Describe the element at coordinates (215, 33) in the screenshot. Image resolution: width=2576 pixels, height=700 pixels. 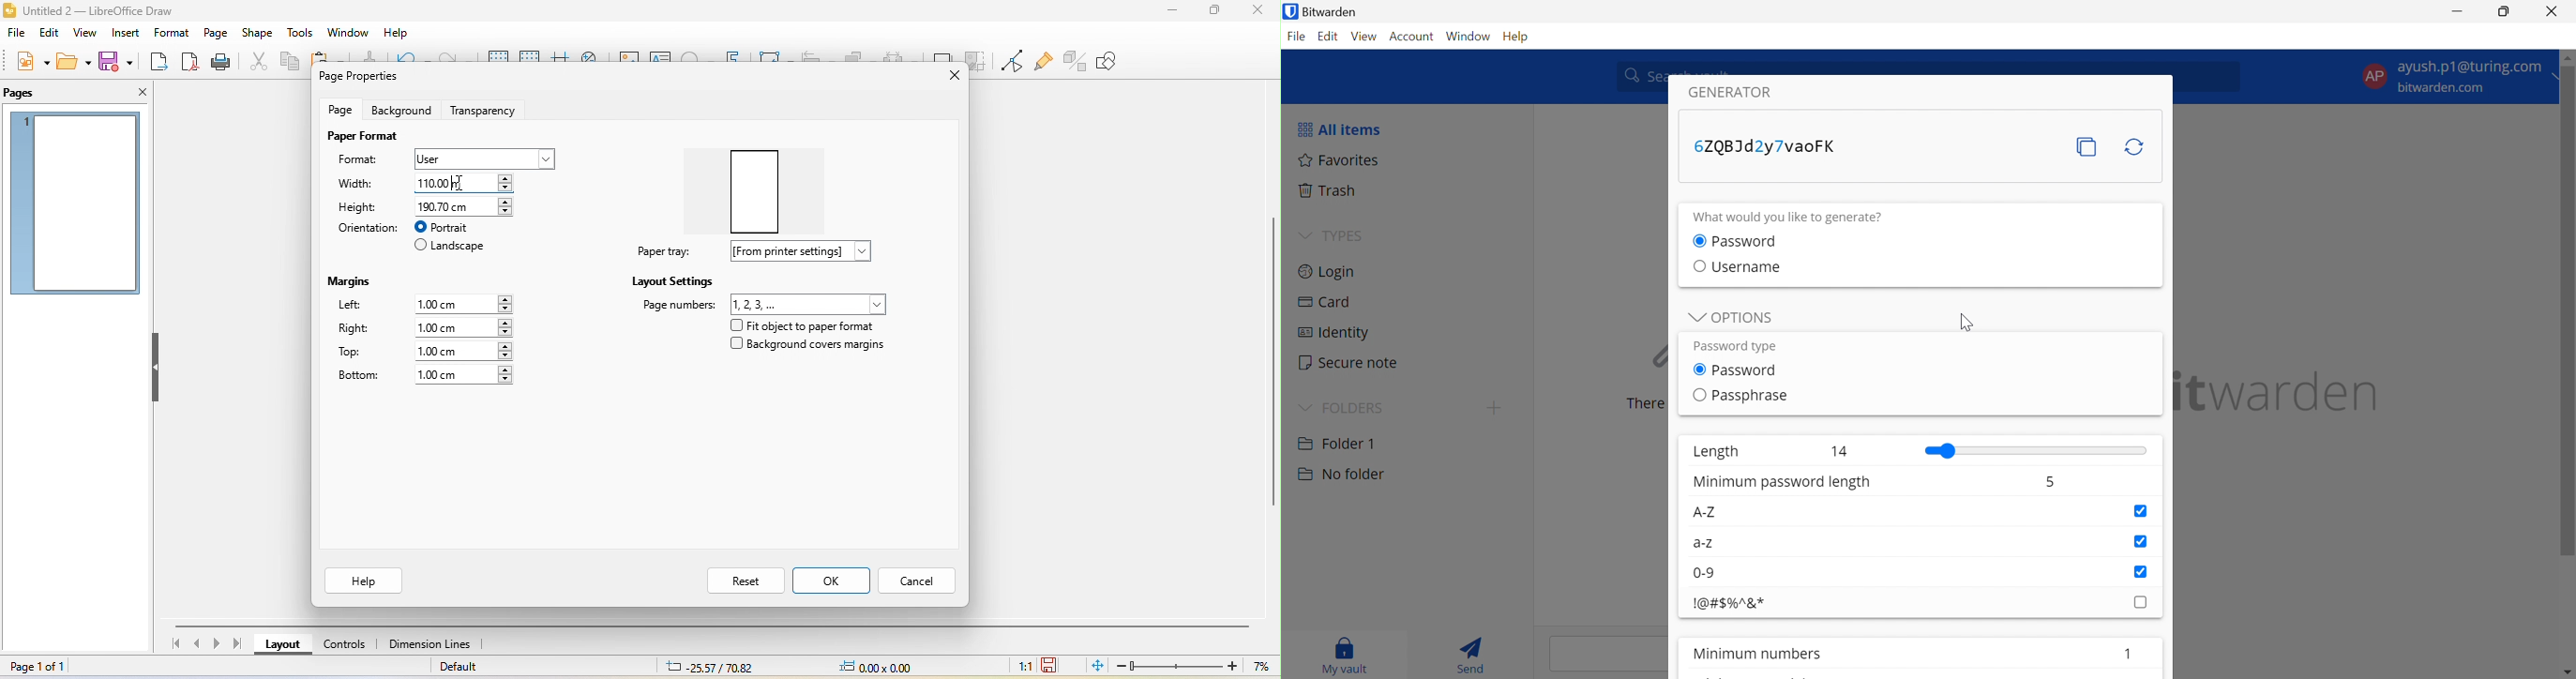
I see `page` at that location.